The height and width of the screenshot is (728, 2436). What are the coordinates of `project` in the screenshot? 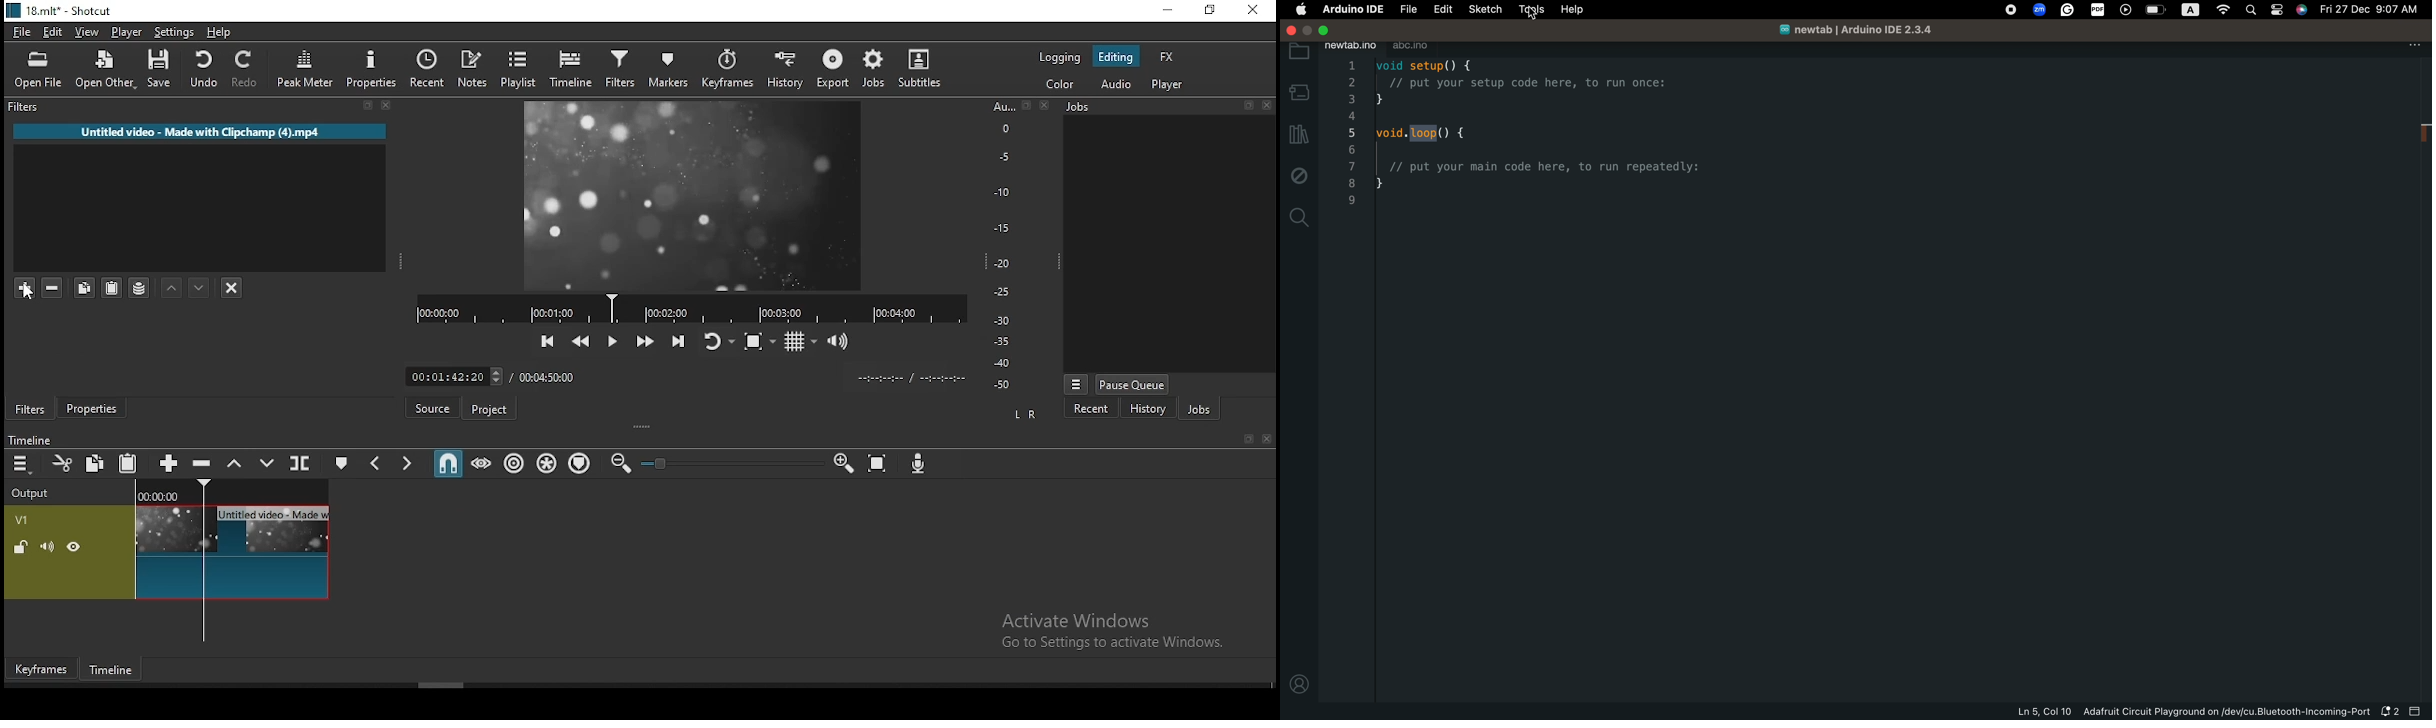 It's located at (487, 410).